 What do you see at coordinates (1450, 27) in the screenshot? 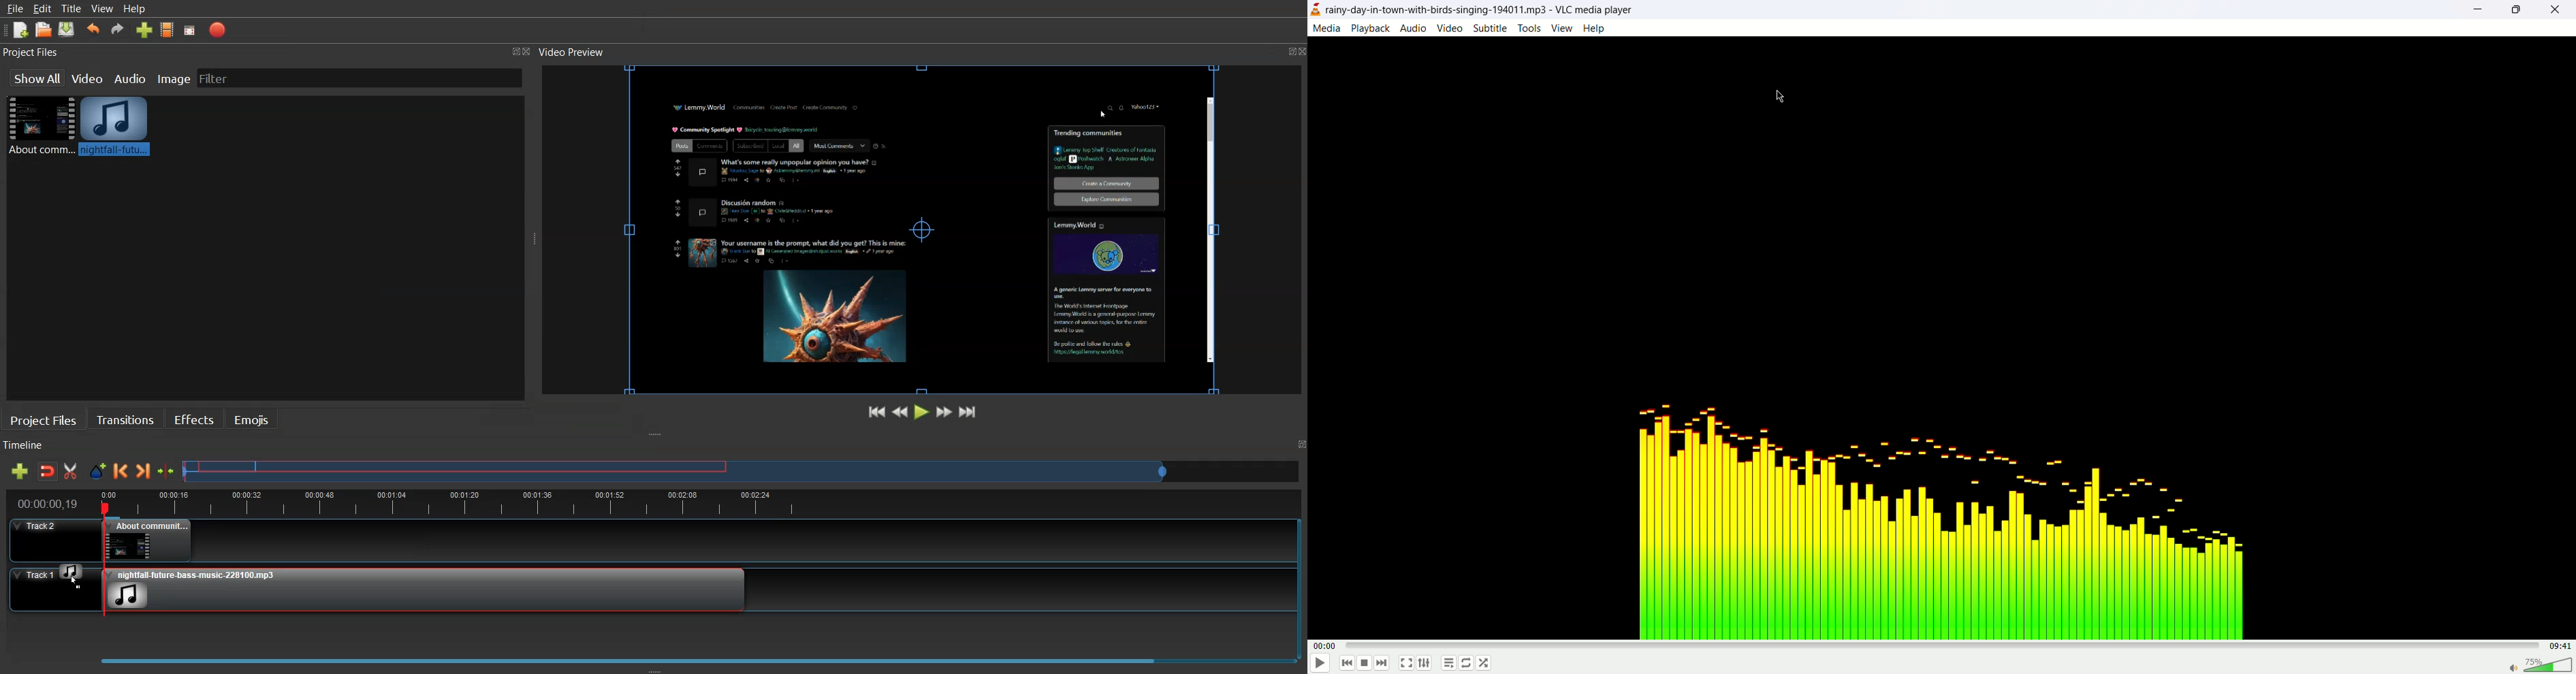
I see `video` at bounding box center [1450, 27].